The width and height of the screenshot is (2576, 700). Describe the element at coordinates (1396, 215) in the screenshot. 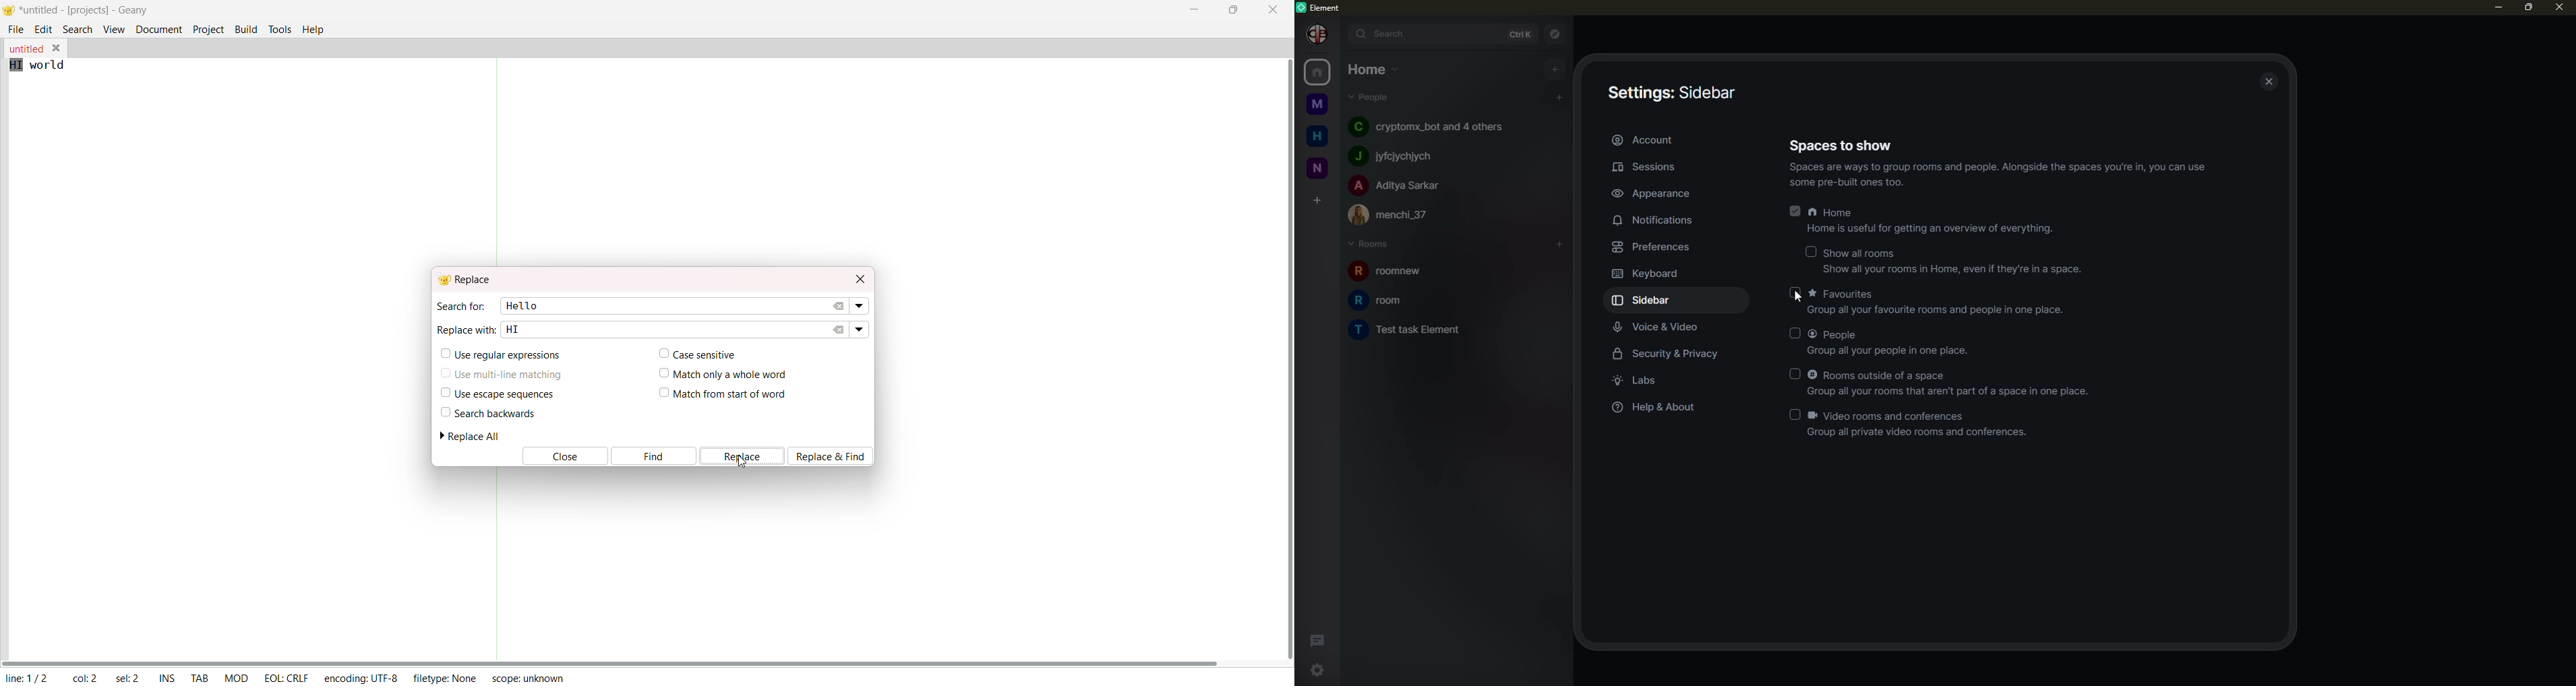

I see `people` at that location.